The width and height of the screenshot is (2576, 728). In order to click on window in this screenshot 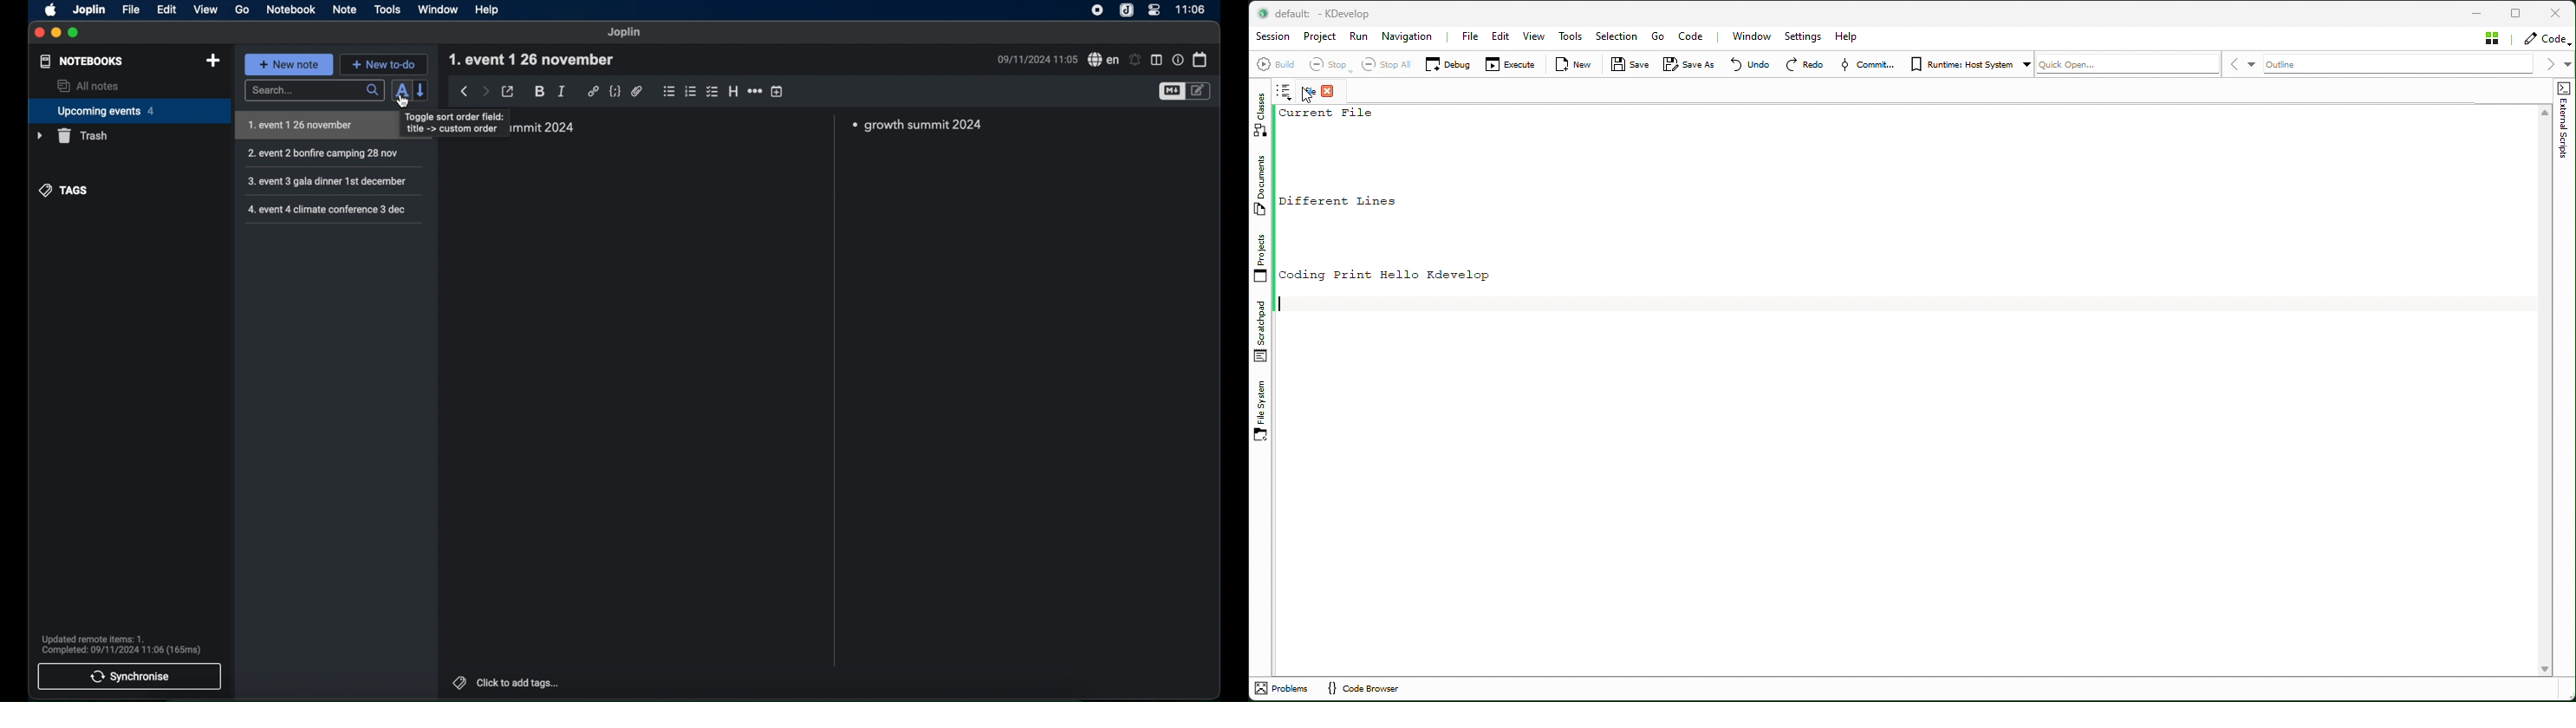, I will do `click(437, 9)`.